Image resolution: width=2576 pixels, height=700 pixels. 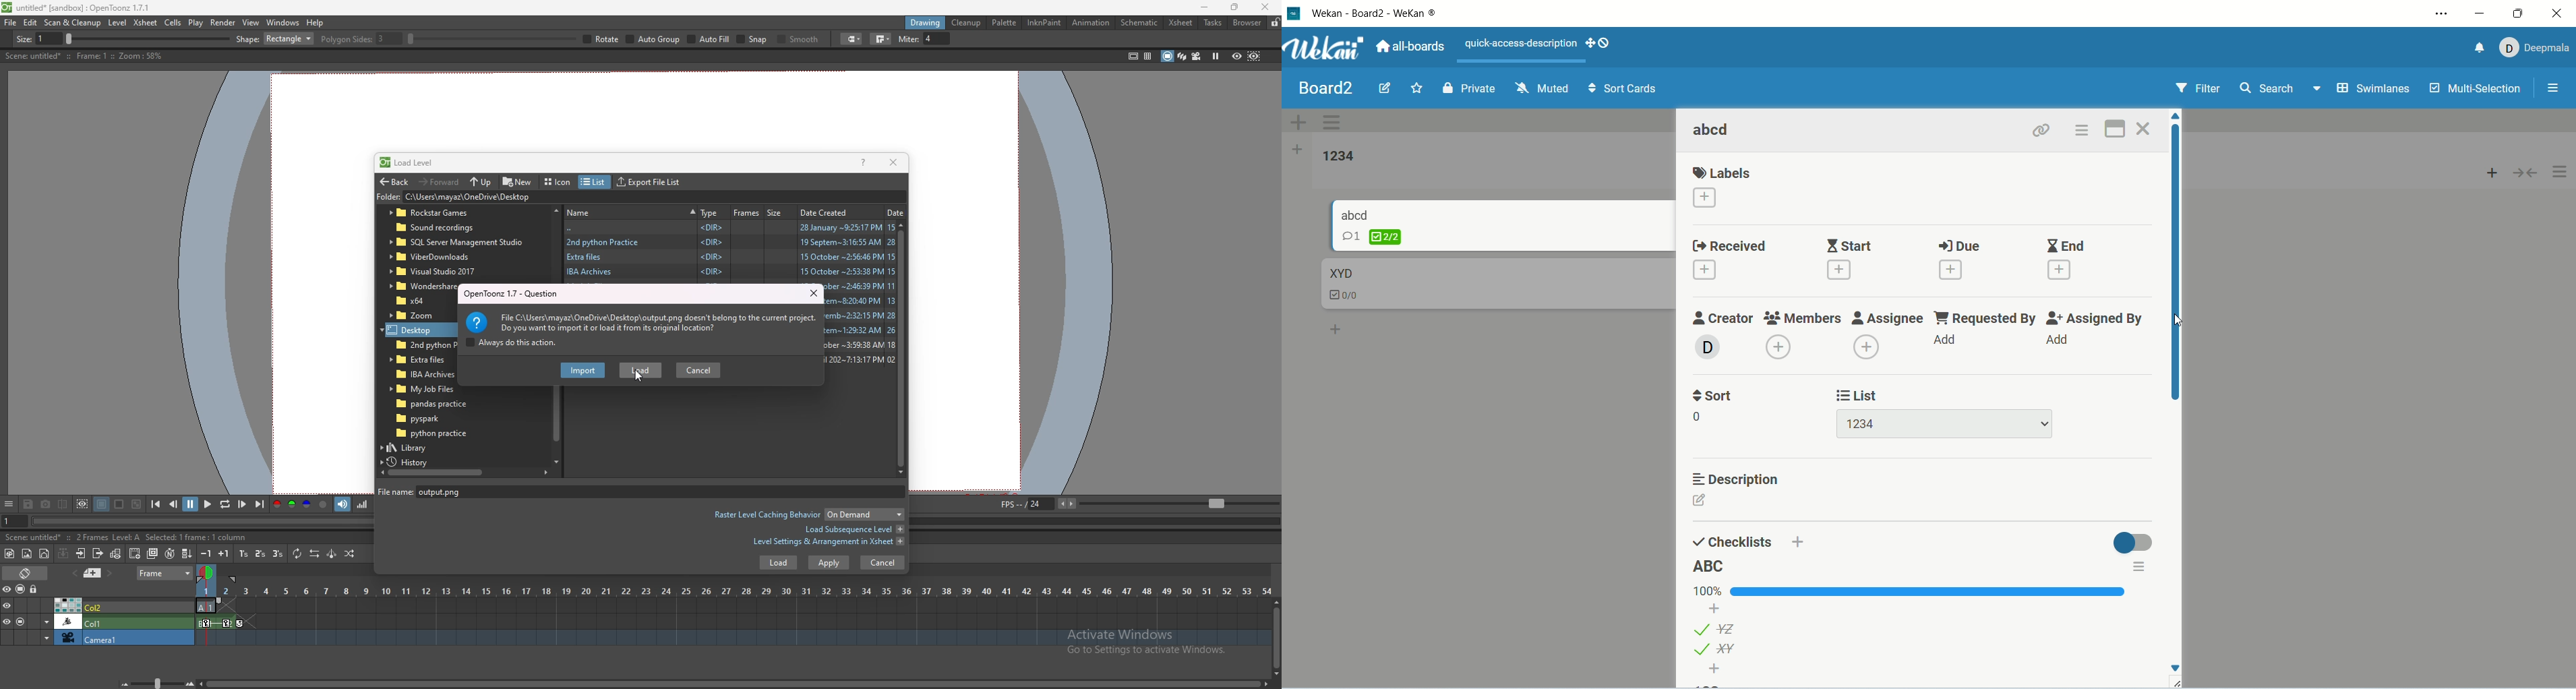 What do you see at coordinates (72, 23) in the screenshot?
I see `scan and cleanup` at bounding box center [72, 23].